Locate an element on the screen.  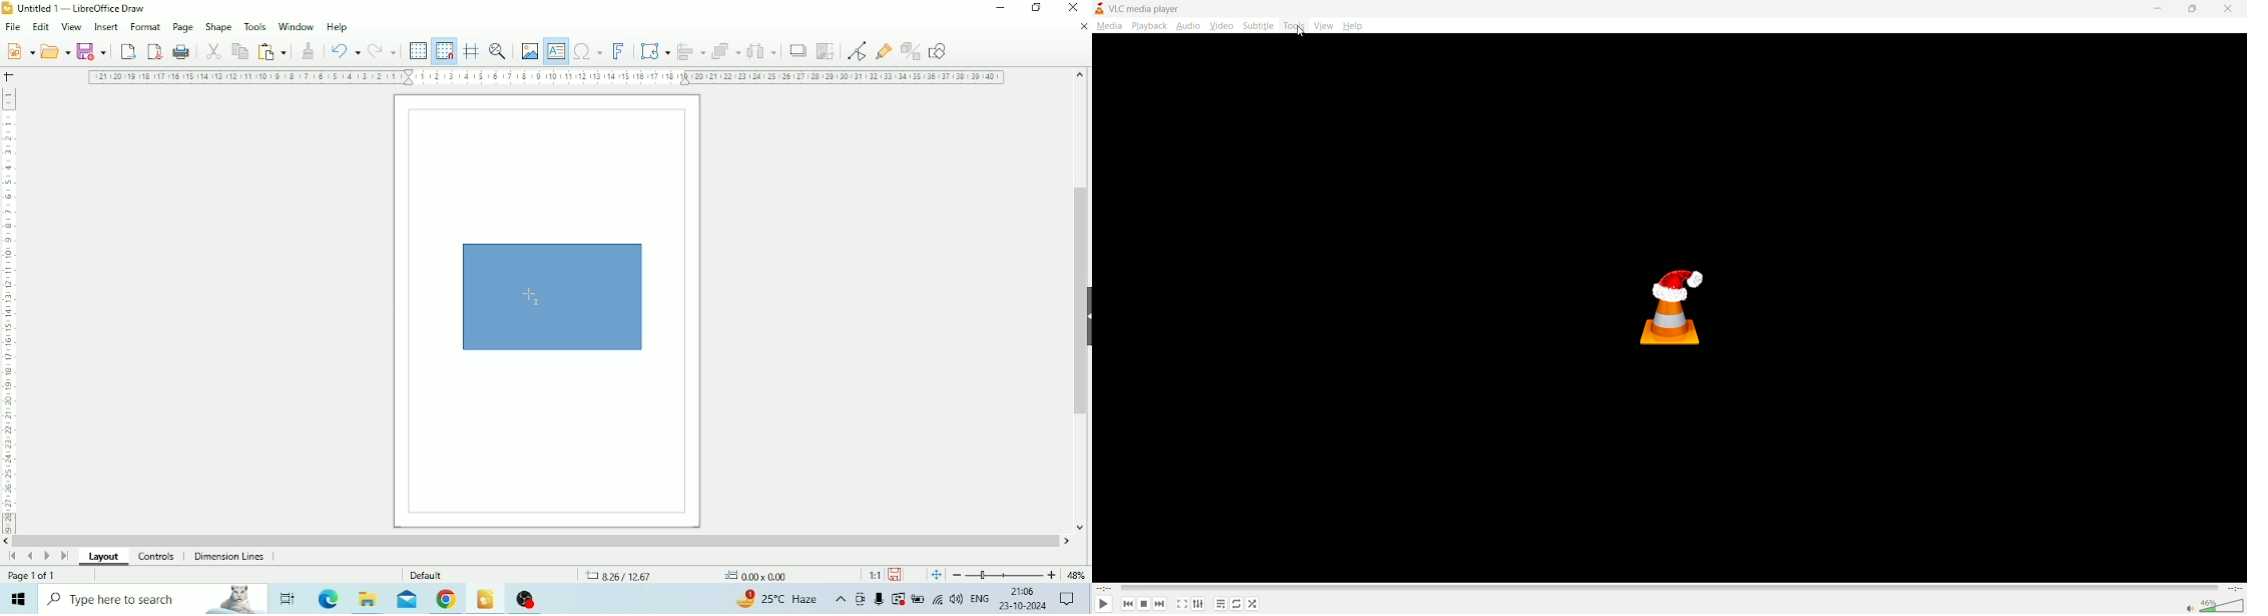
Type here to search is located at coordinates (152, 599).